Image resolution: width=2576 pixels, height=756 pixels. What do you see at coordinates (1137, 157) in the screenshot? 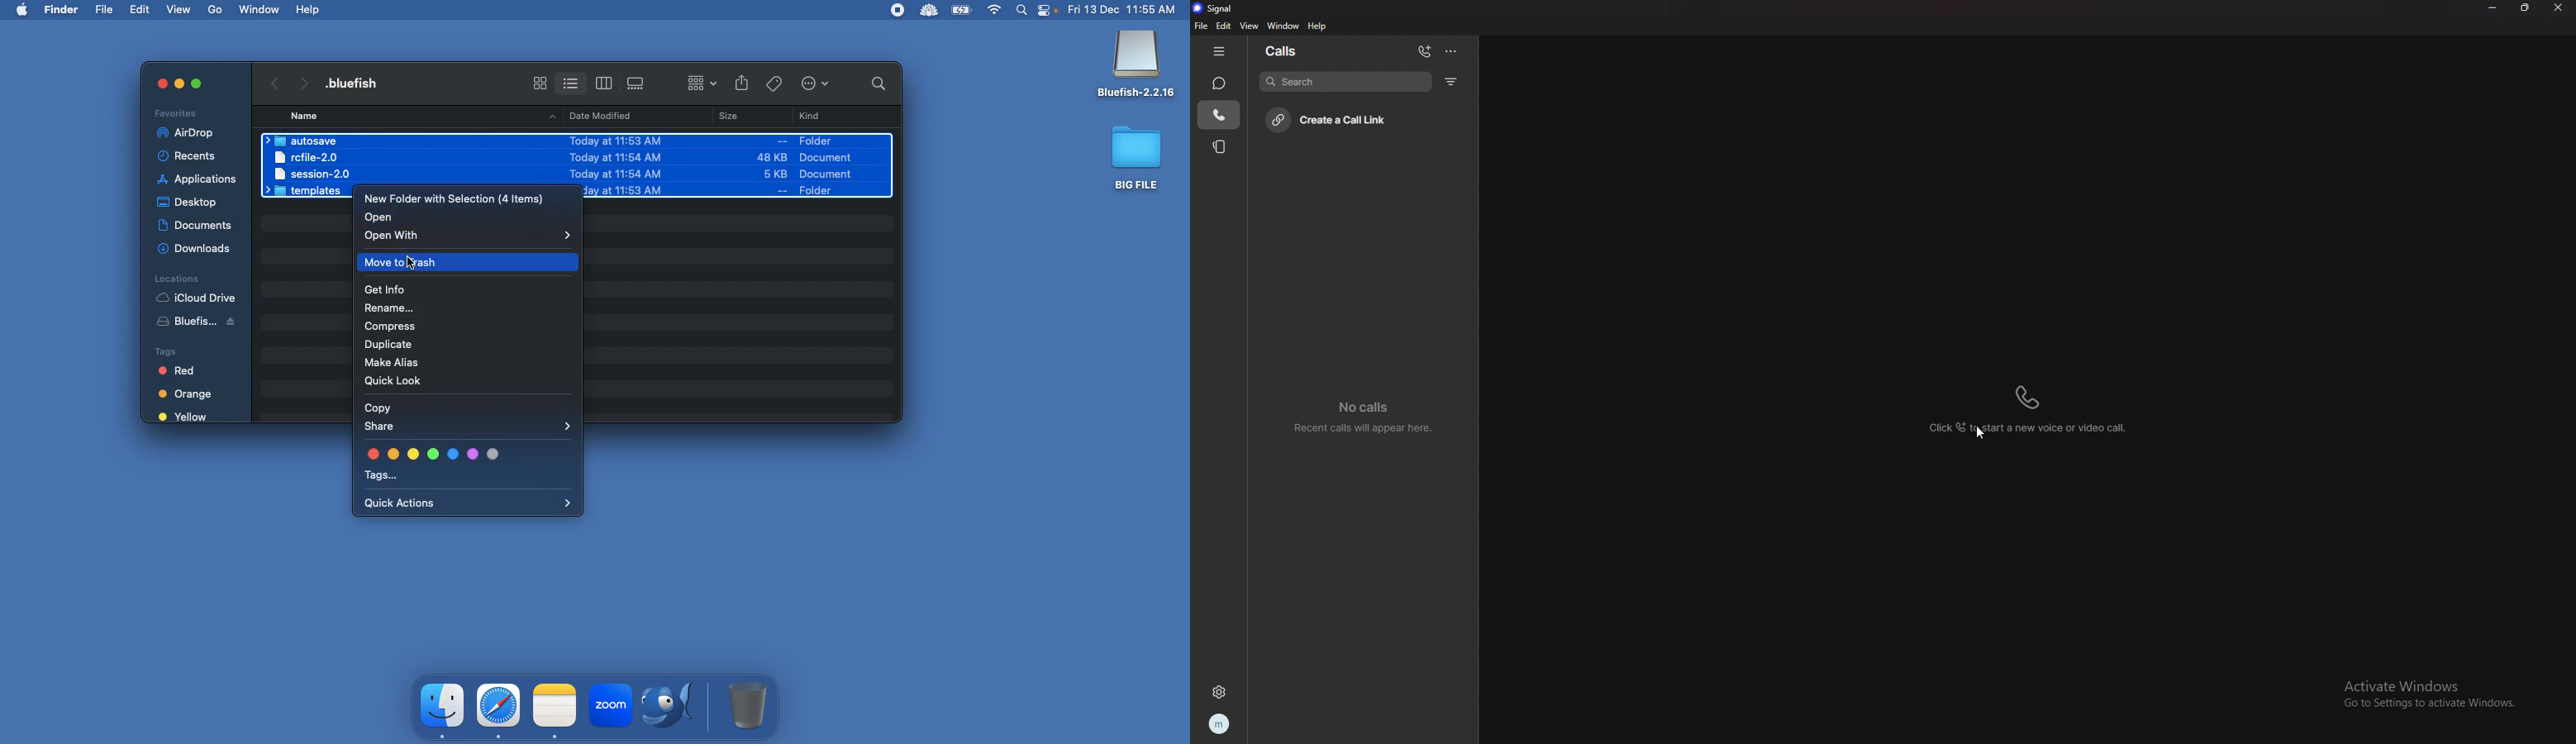
I see `Big file` at bounding box center [1137, 157].